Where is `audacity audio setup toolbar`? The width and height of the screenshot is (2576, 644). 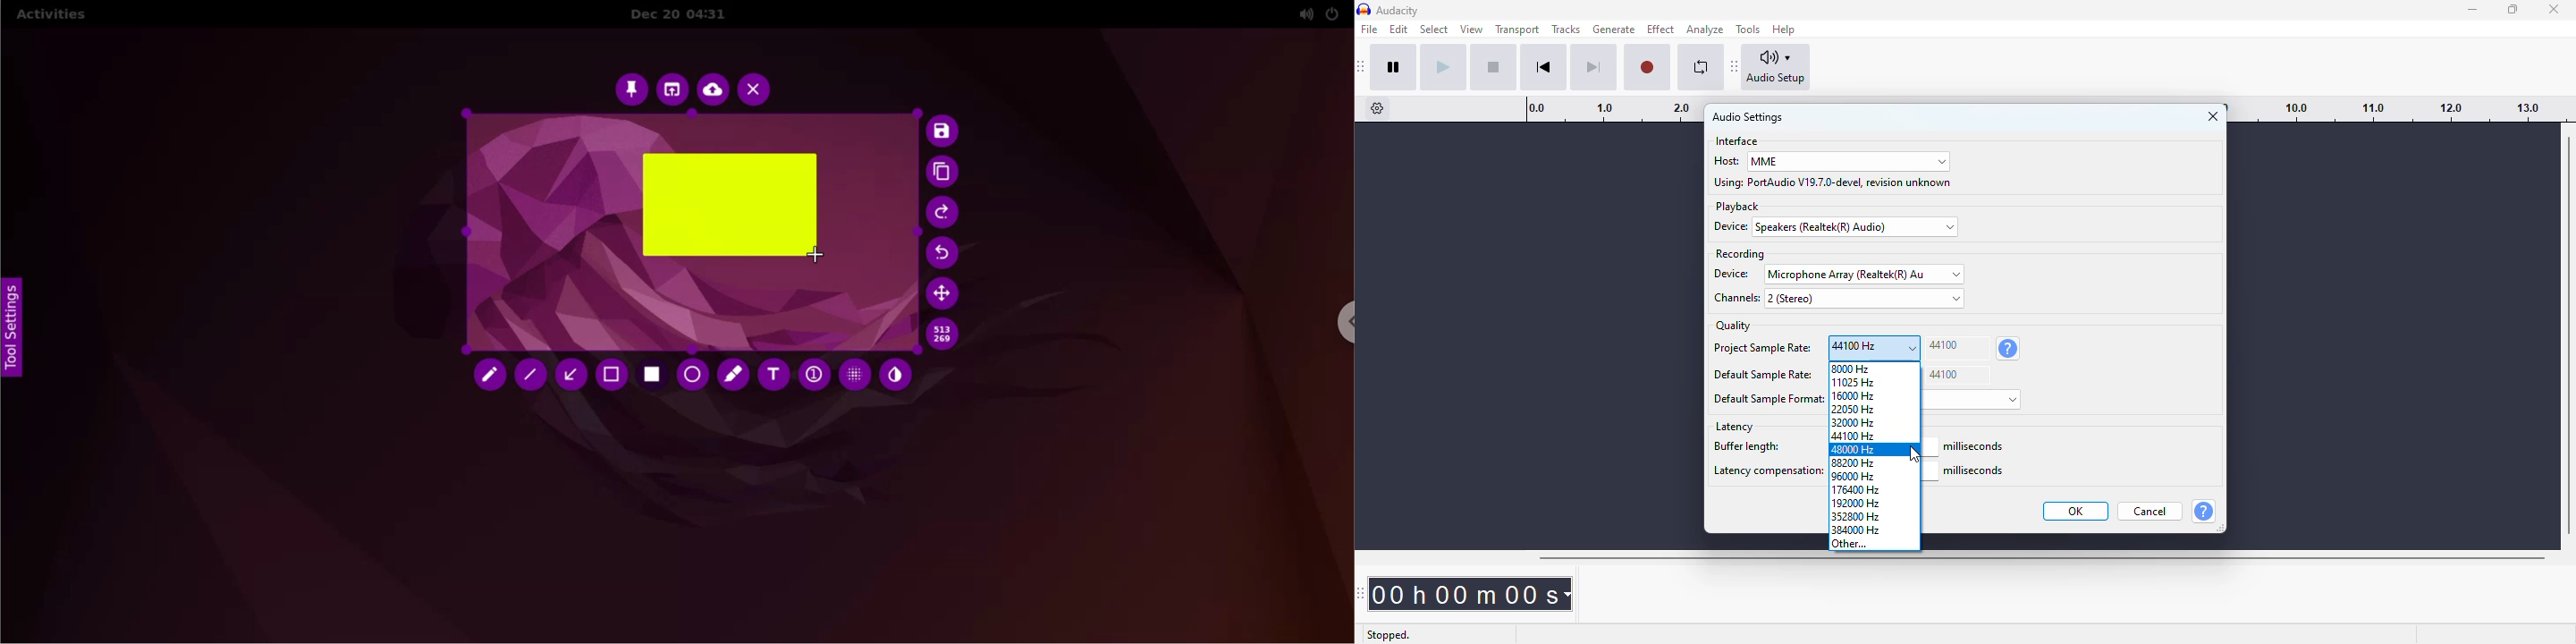
audacity audio setup toolbar is located at coordinates (1735, 65).